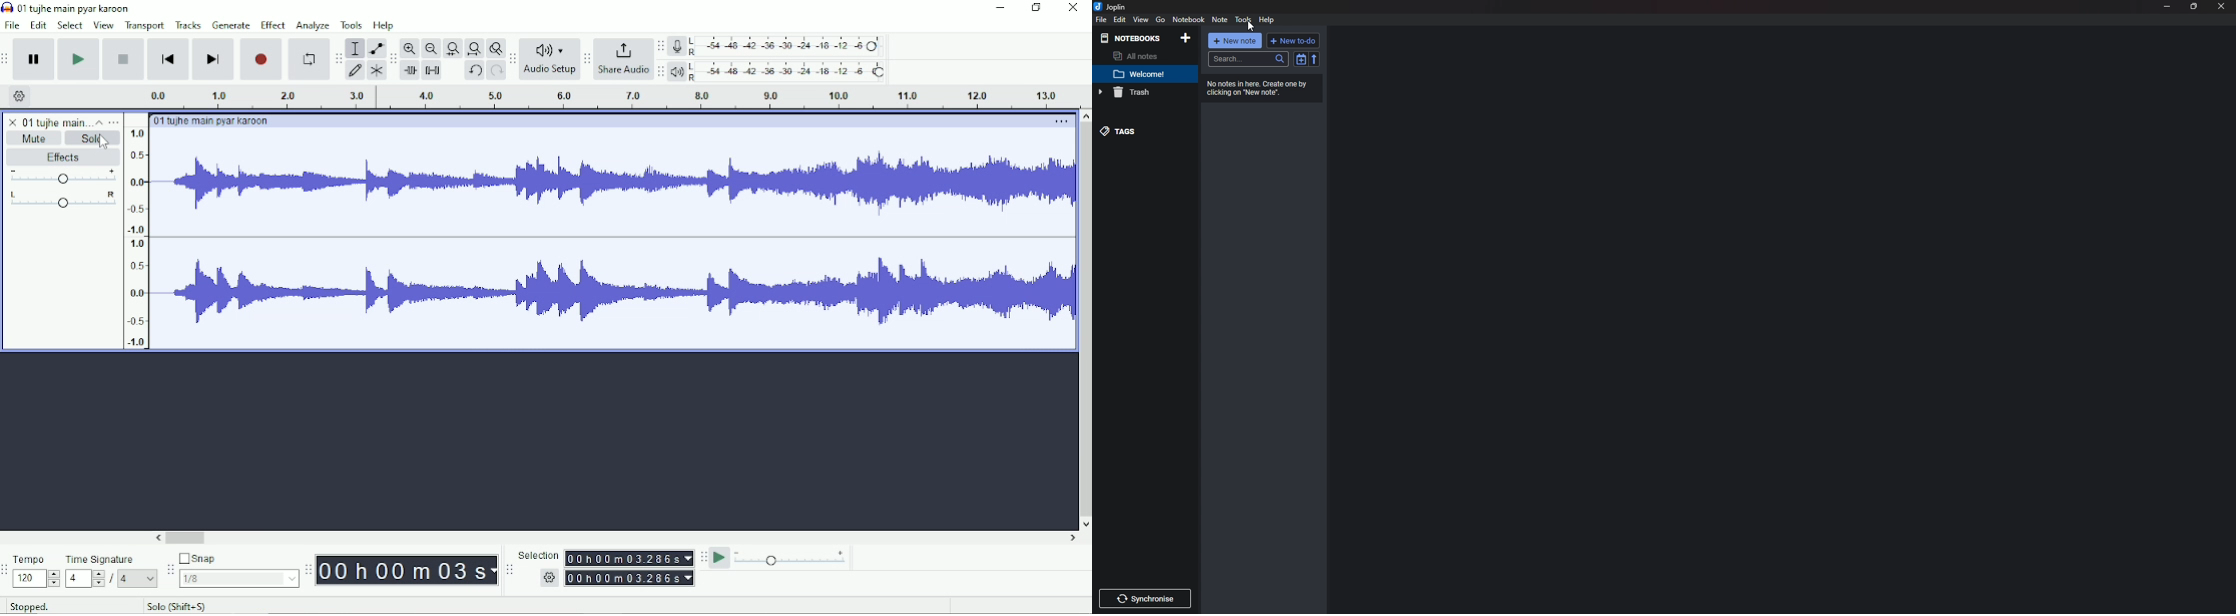 The height and width of the screenshot is (616, 2240). Describe the element at coordinates (2222, 7) in the screenshot. I see `close` at that location.